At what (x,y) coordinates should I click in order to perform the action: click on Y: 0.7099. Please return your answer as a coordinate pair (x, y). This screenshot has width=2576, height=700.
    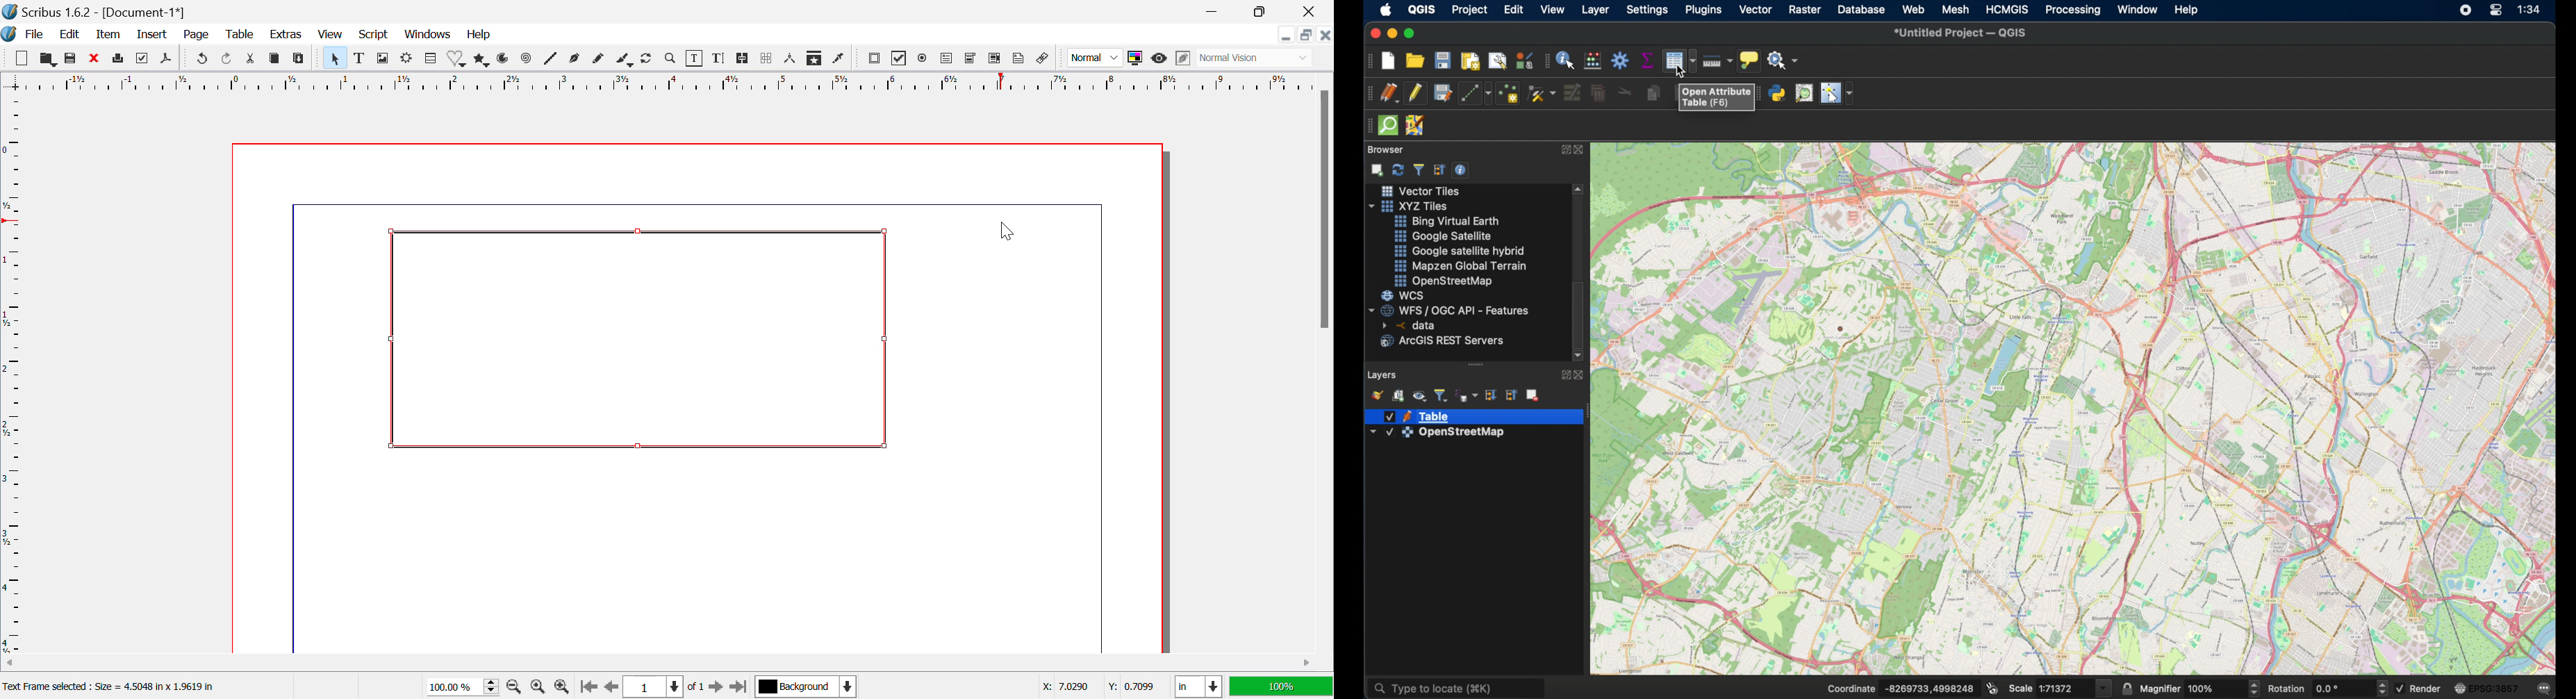
    Looking at the image, I should click on (1132, 686).